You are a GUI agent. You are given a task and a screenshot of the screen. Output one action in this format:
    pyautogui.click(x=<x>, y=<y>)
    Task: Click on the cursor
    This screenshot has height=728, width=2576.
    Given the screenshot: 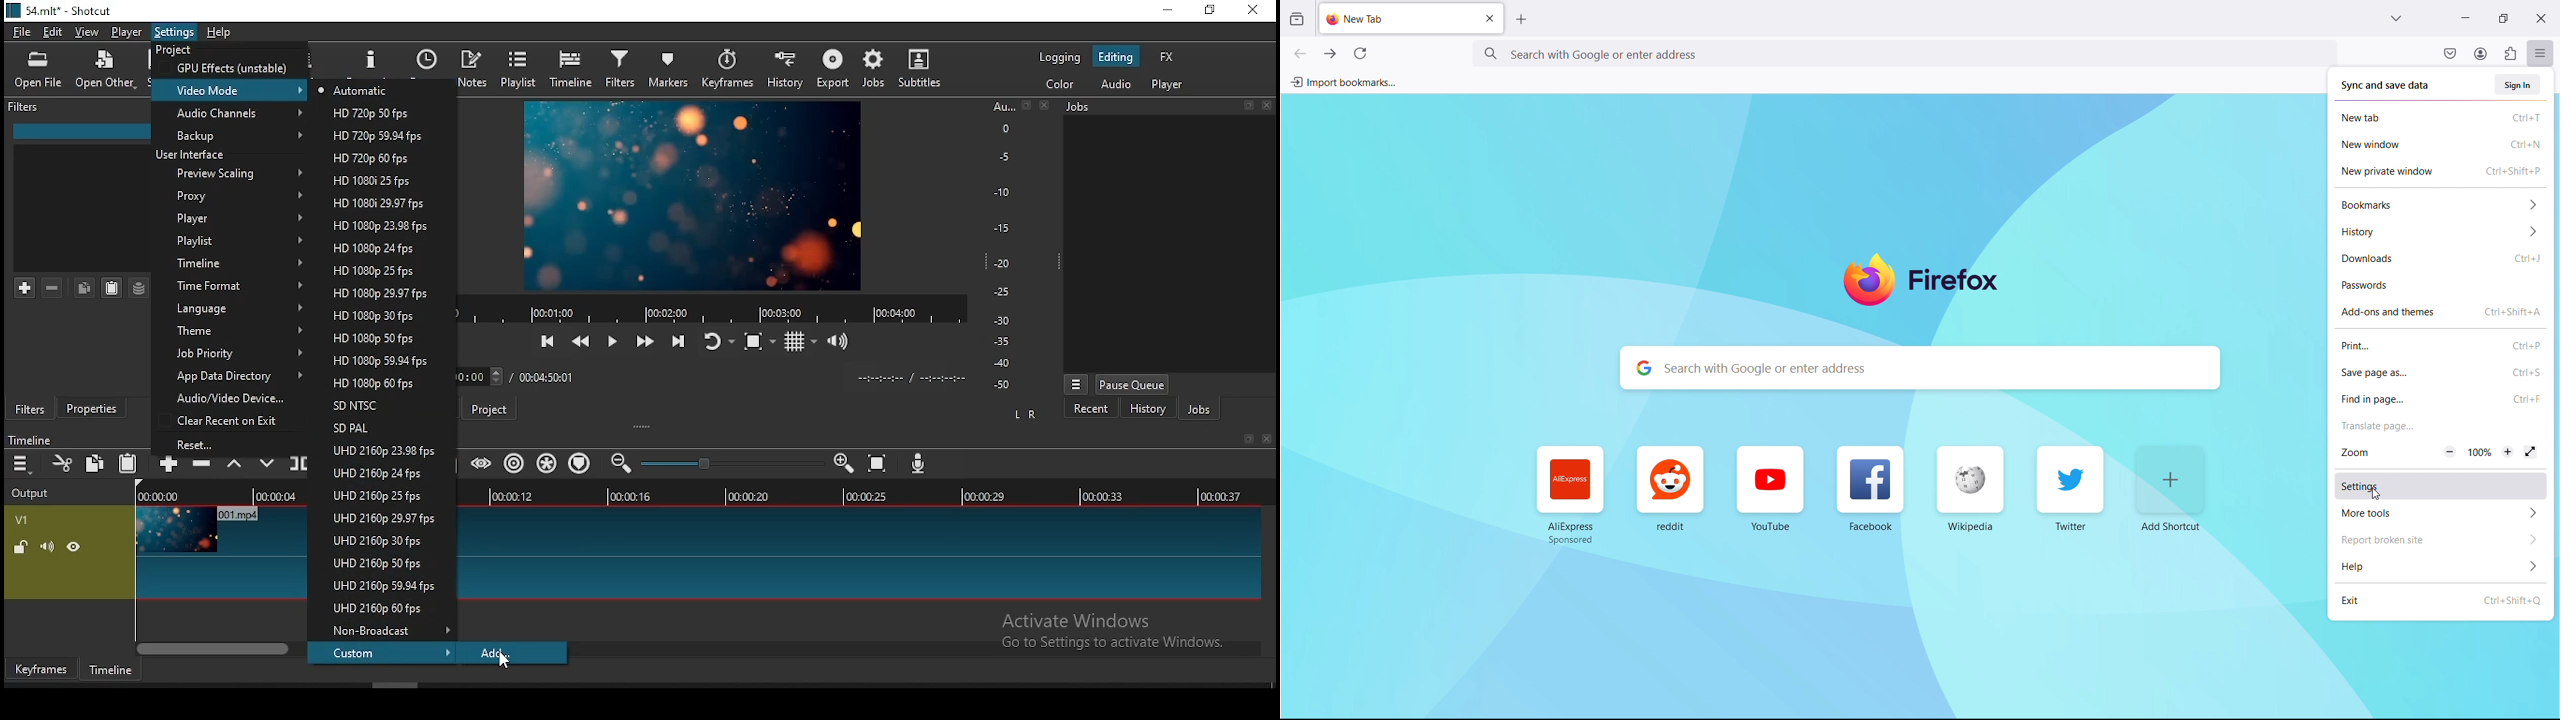 What is the action you would take?
    pyautogui.click(x=507, y=662)
    